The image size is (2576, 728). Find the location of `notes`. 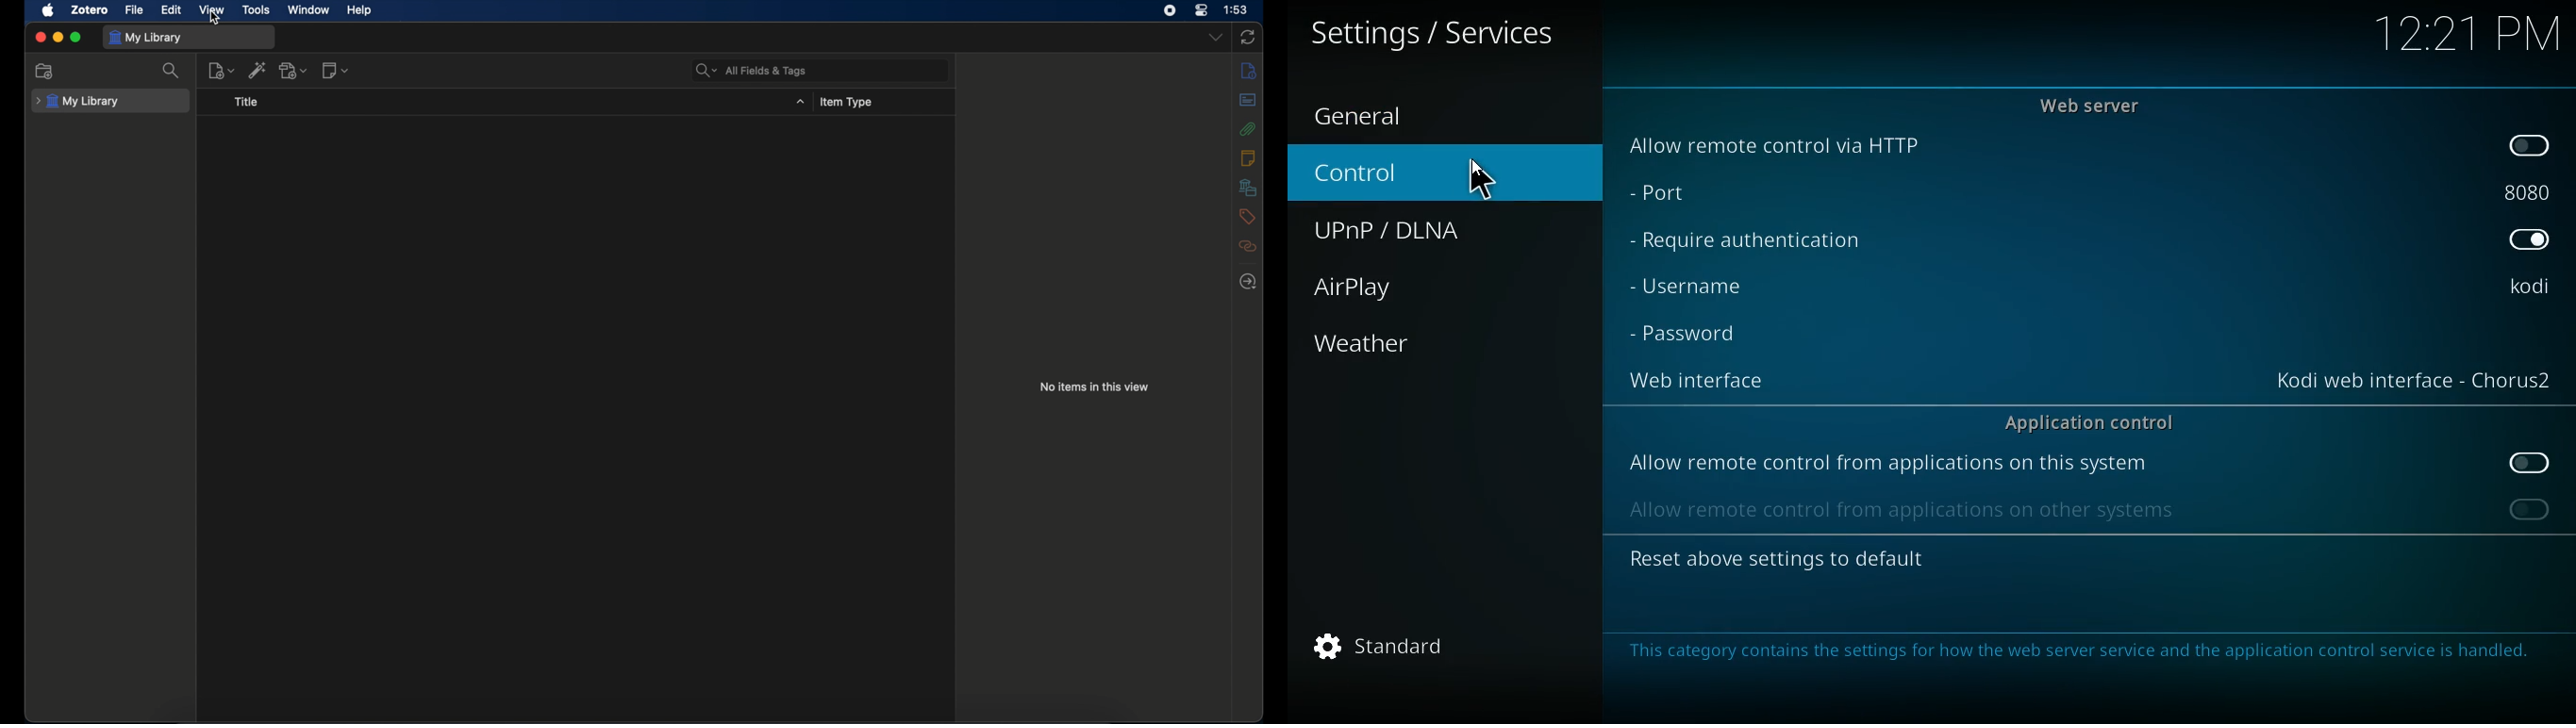

notes is located at coordinates (1248, 158).